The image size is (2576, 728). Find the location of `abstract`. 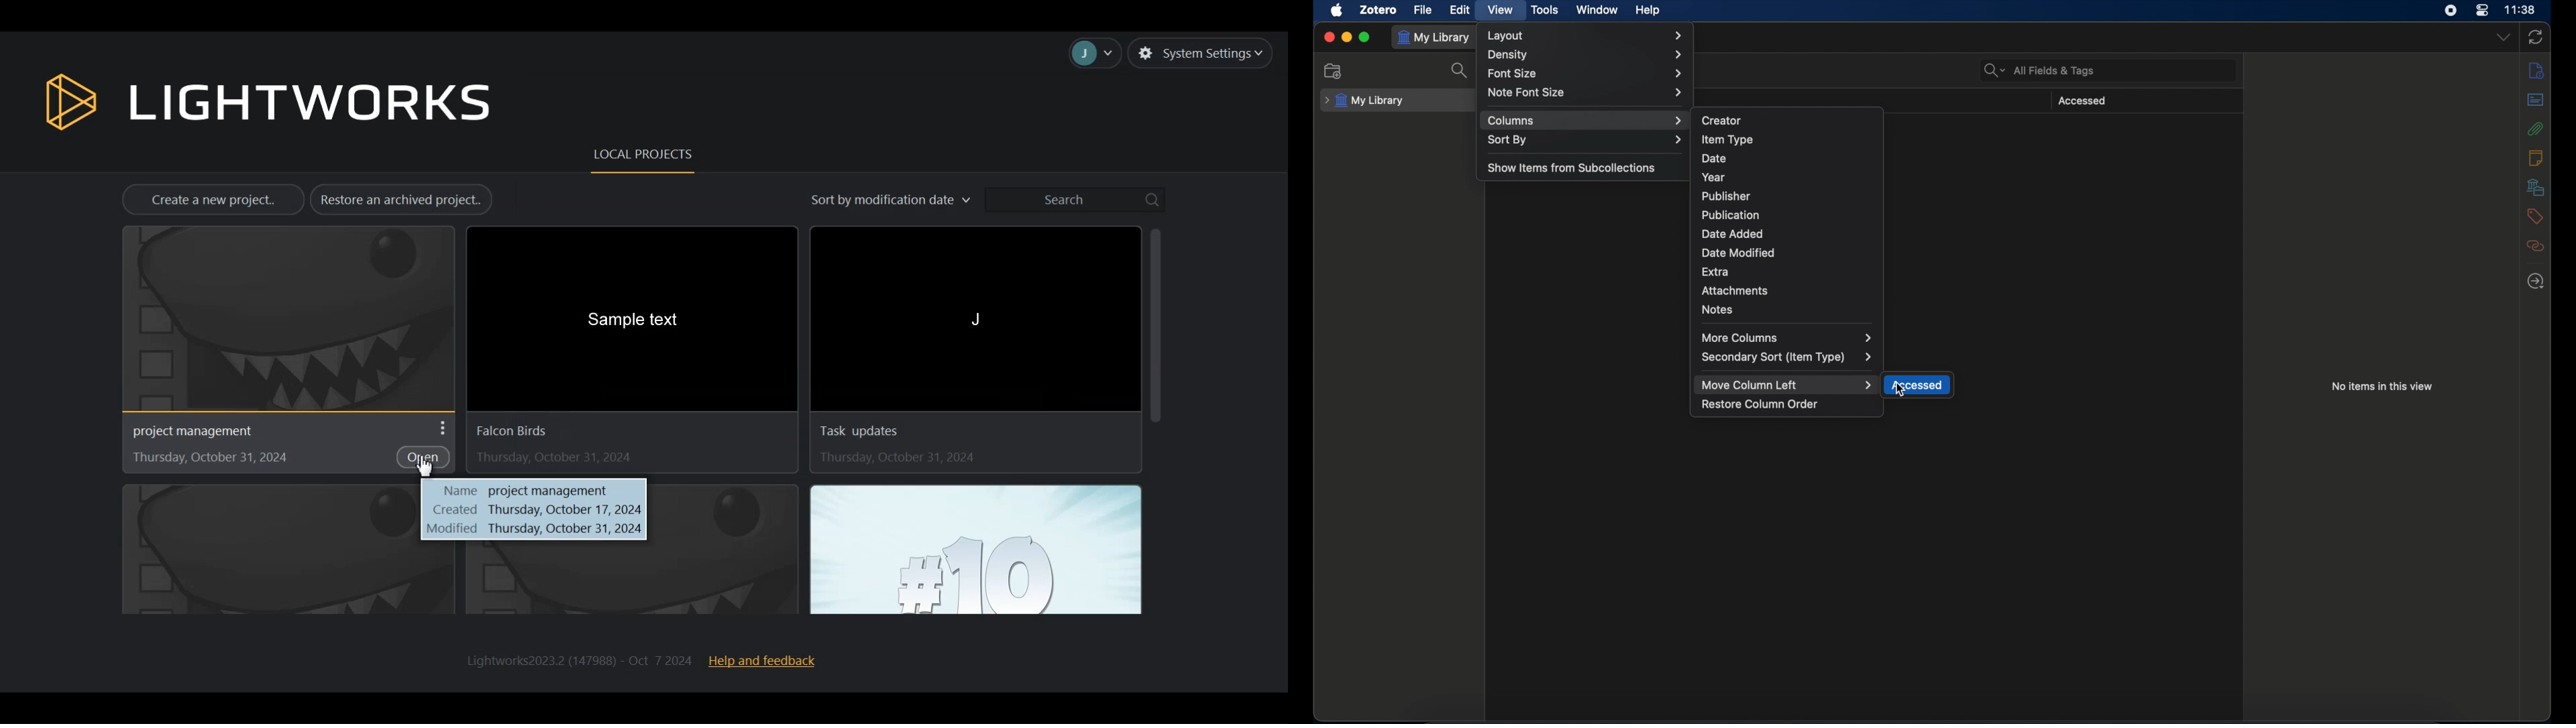

abstract is located at coordinates (2535, 100).